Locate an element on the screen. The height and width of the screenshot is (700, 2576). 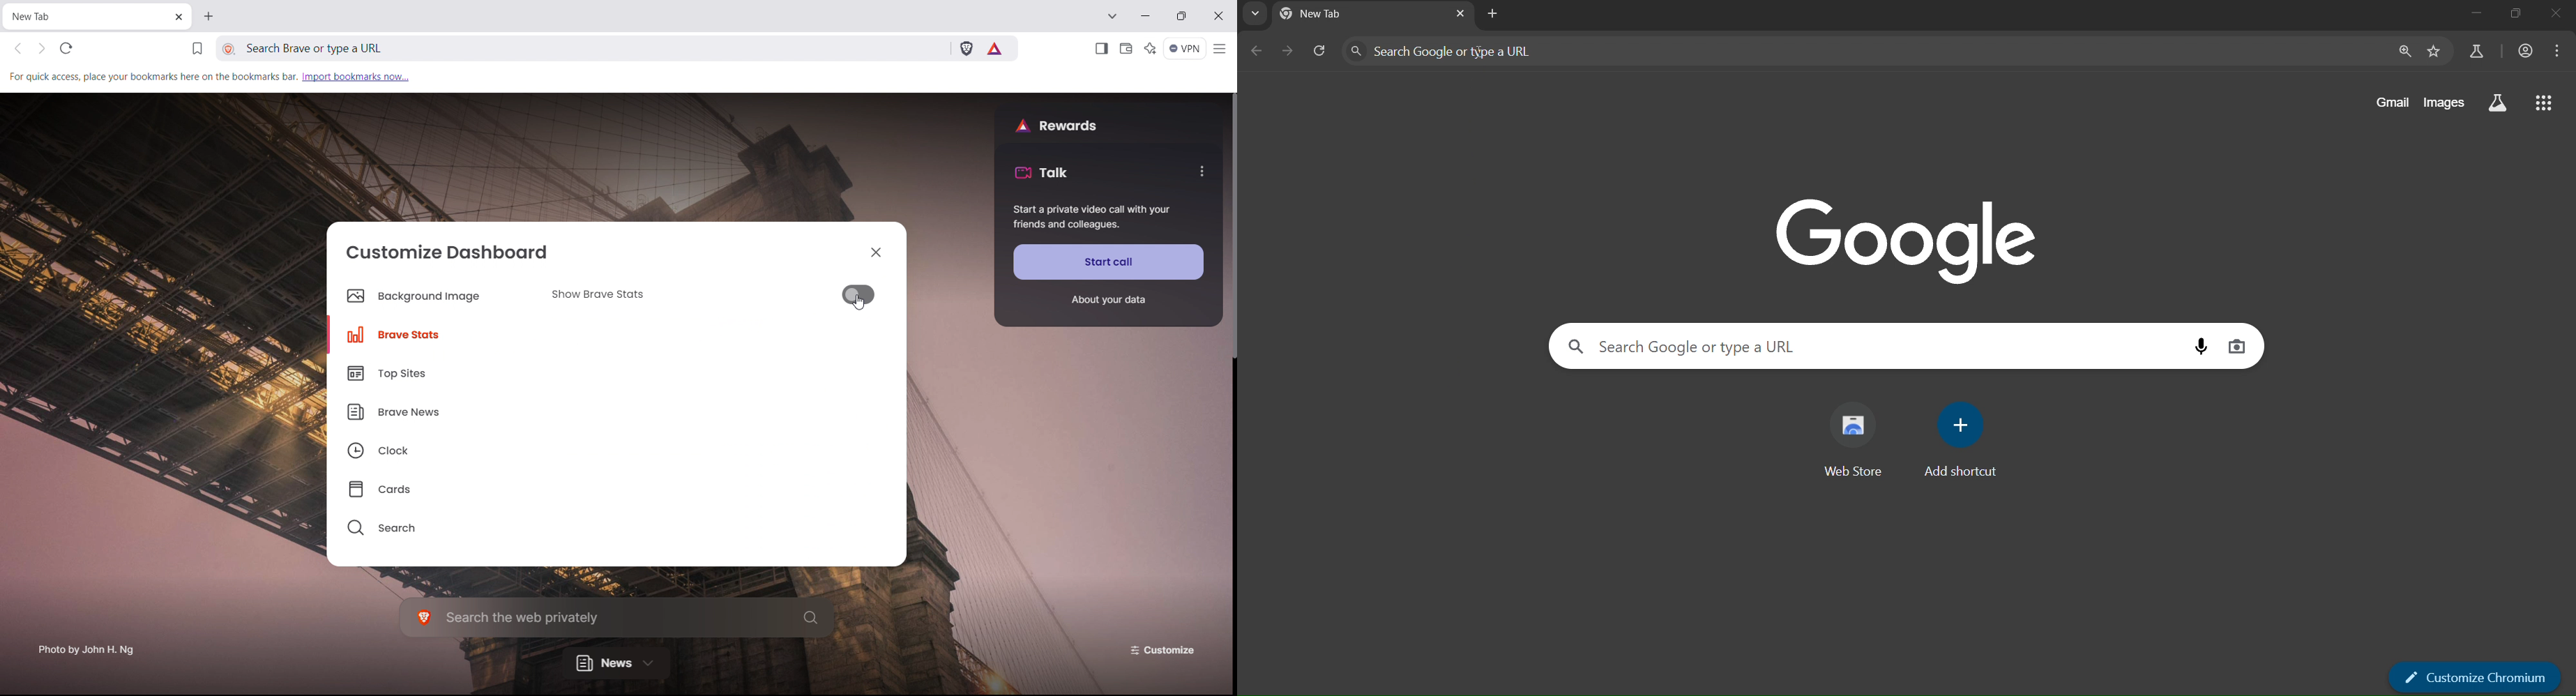
menu is located at coordinates (2559, 53).